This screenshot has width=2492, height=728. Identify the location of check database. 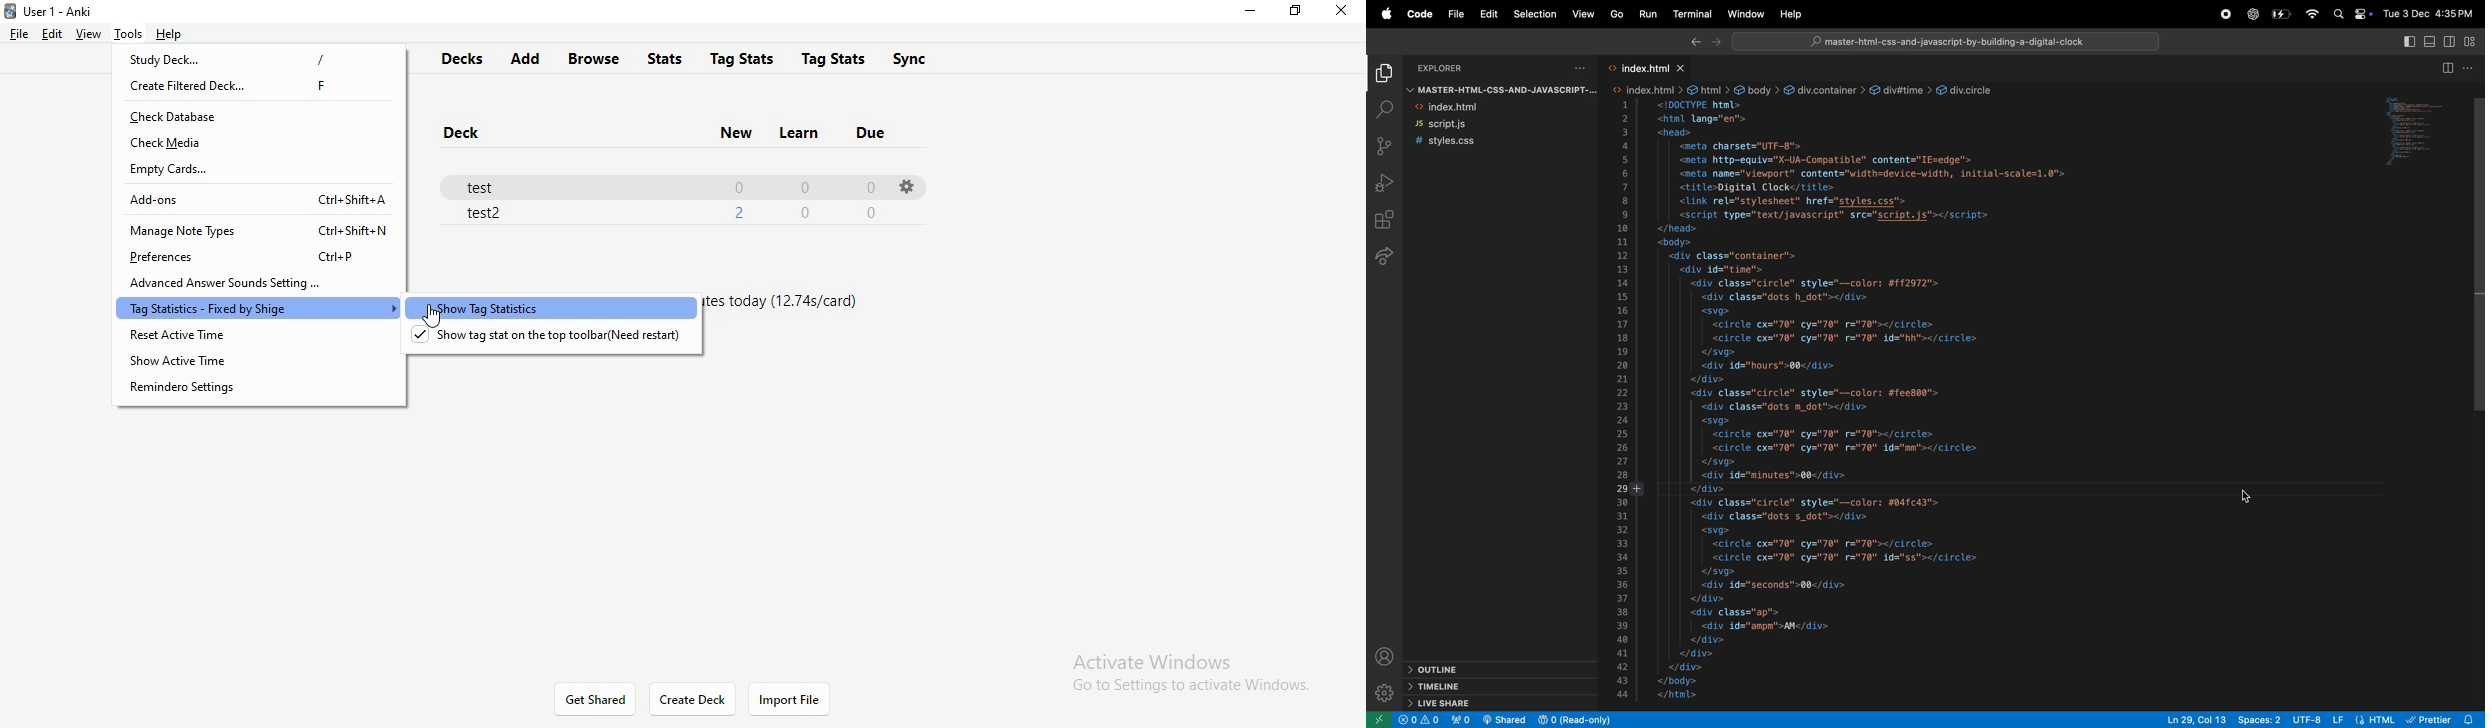
(256, 117).